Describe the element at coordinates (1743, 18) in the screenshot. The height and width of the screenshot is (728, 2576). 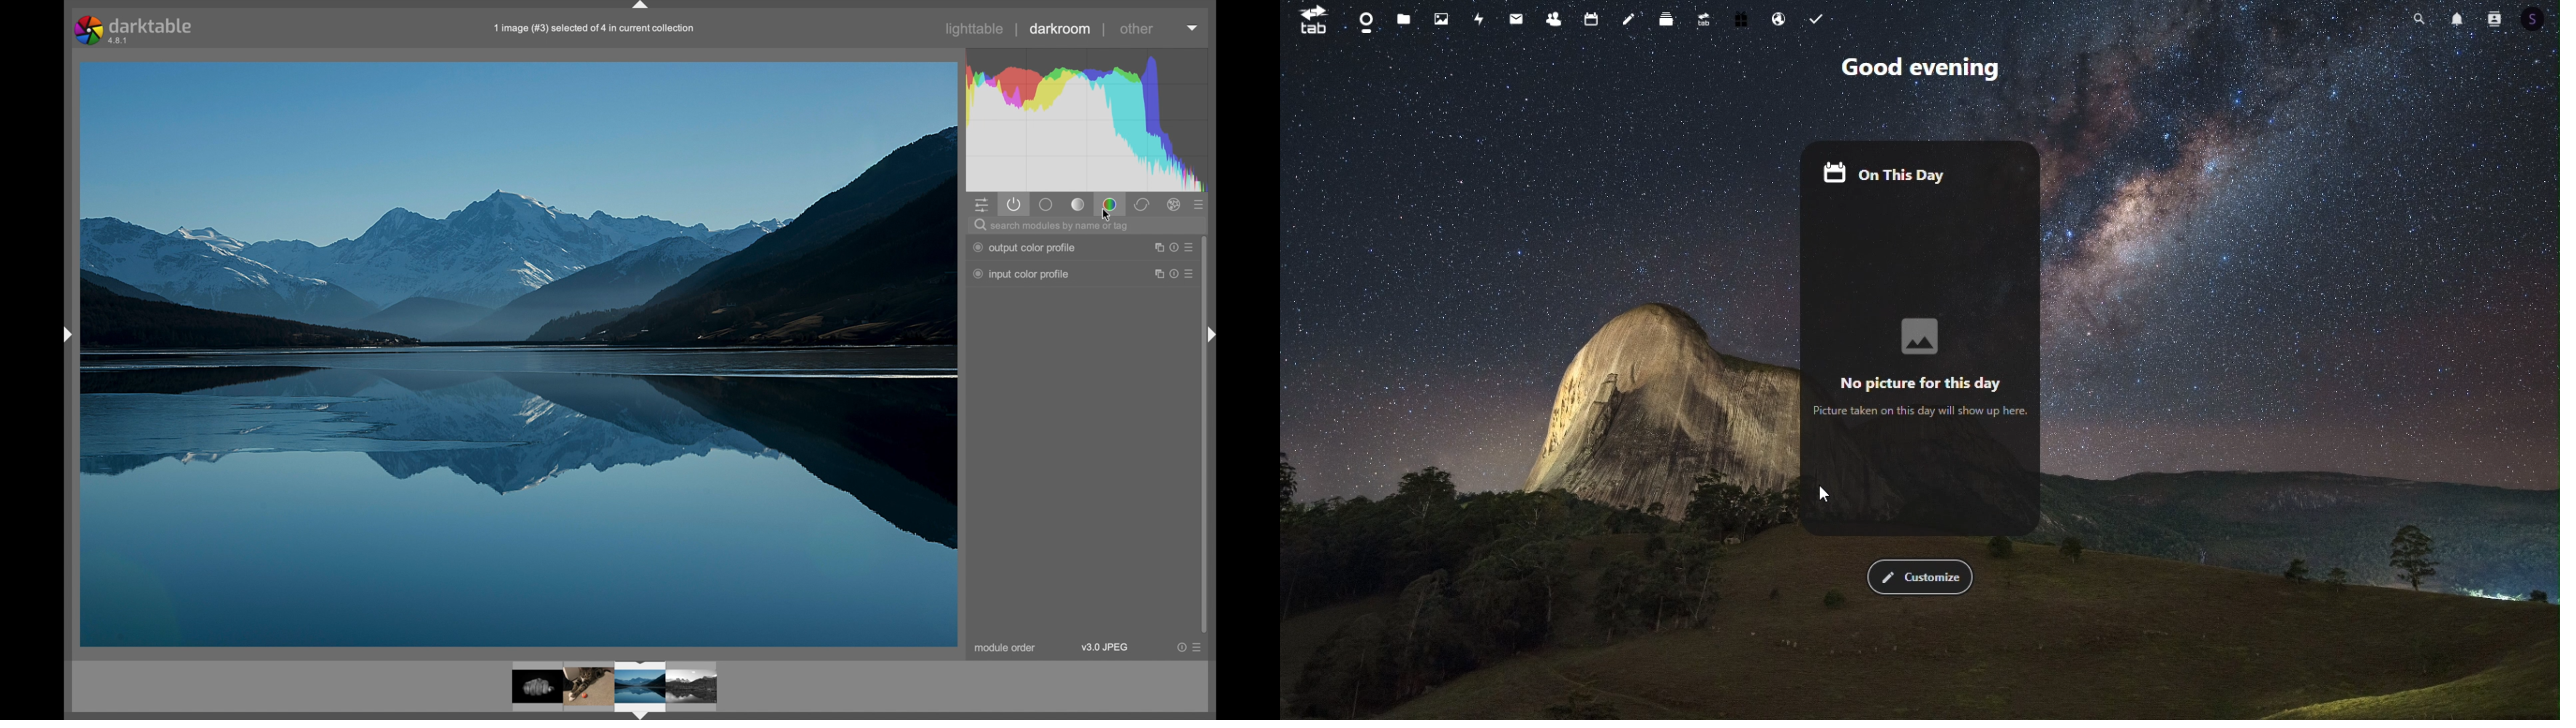
I see `free trial` at that location.